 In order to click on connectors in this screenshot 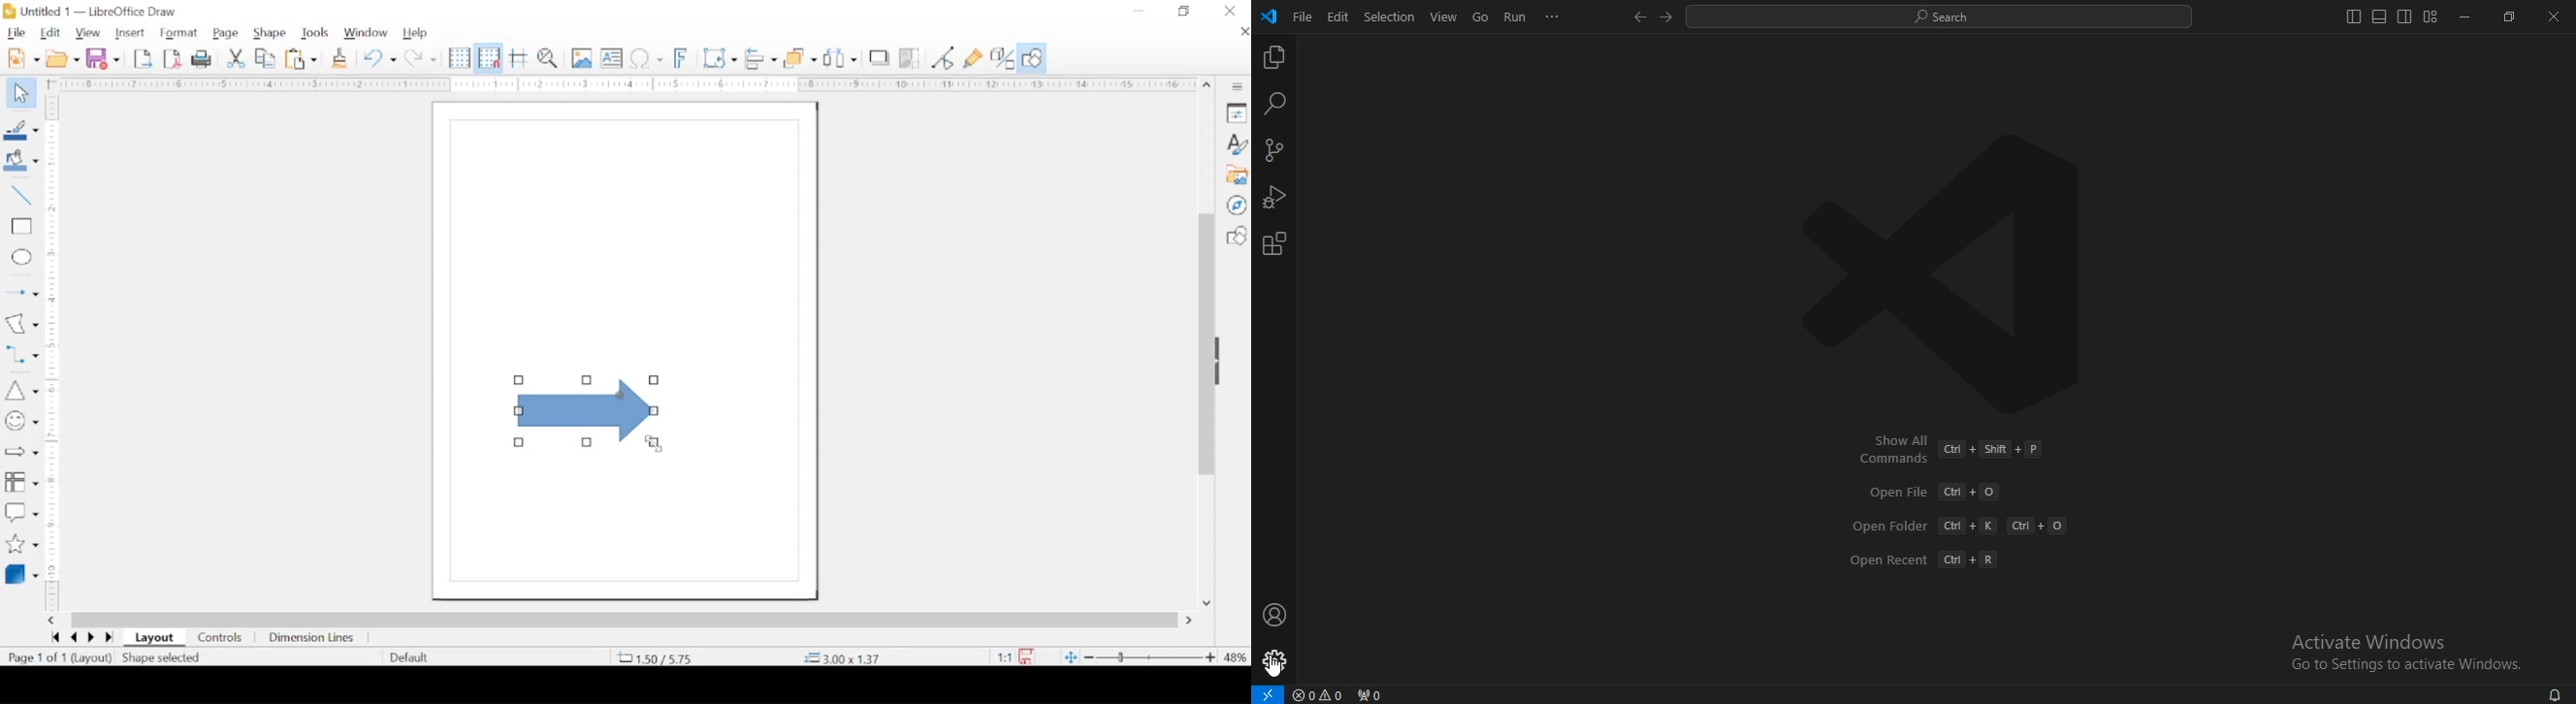, I will do `click(22, 355)`.